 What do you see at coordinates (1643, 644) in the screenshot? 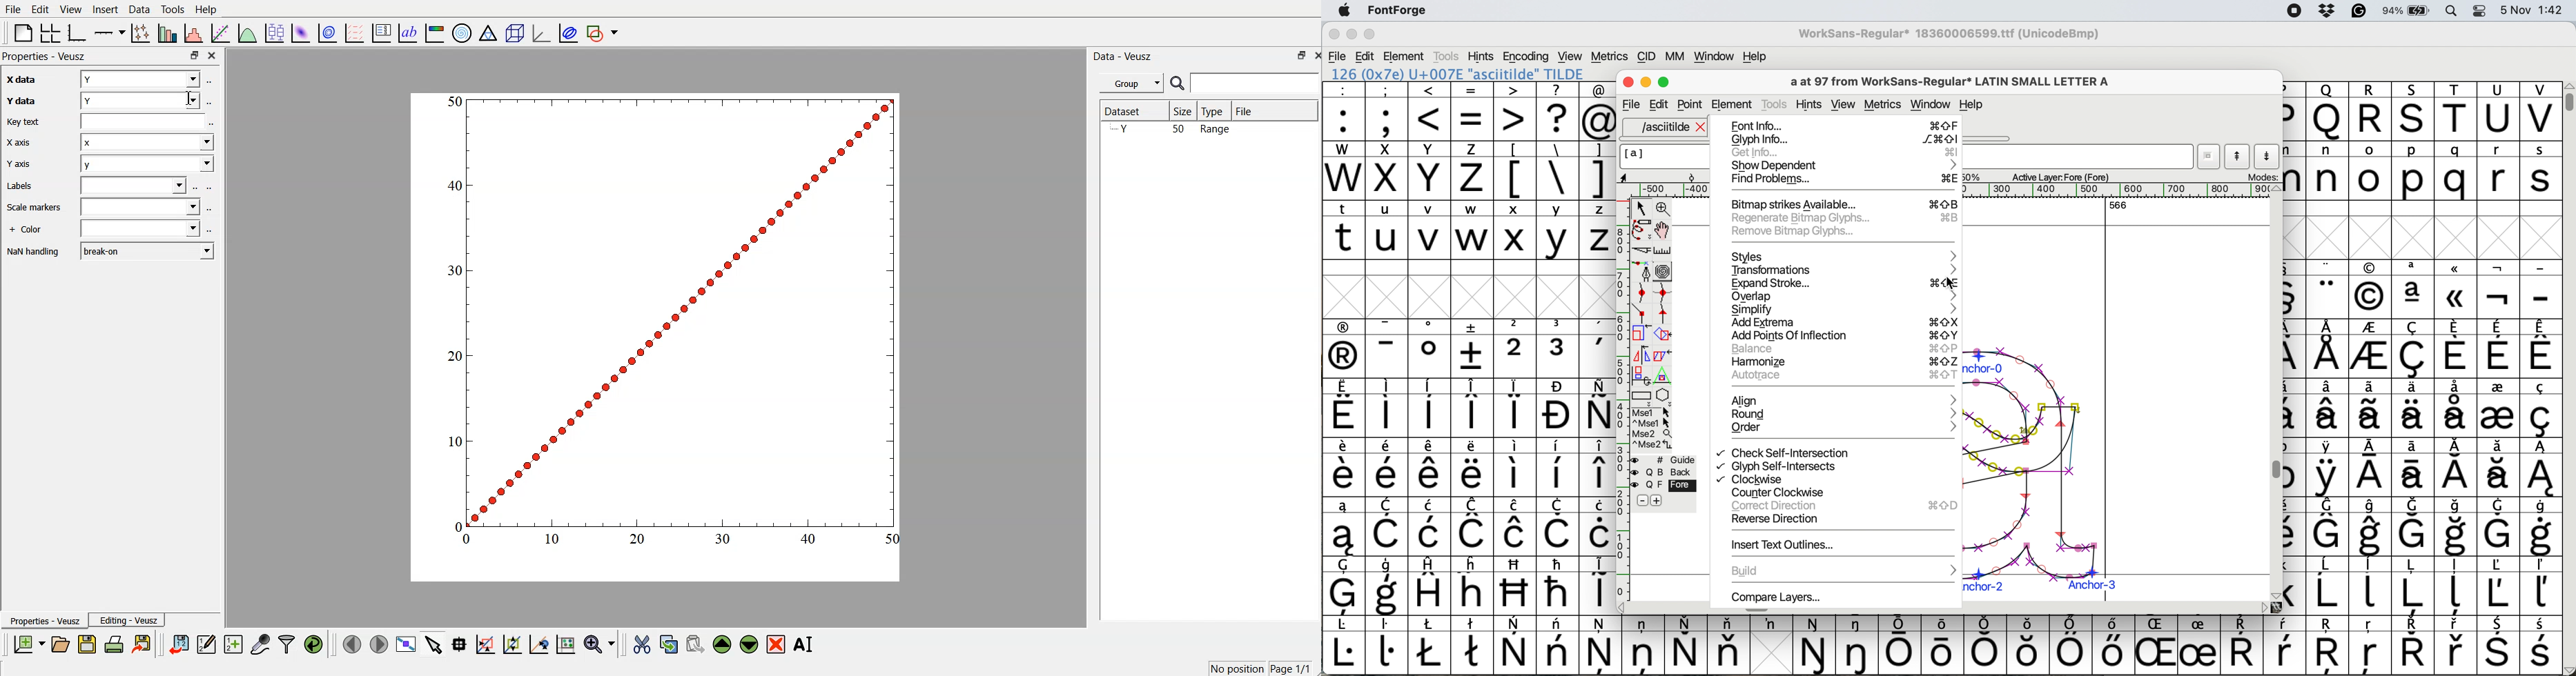
I see `symbol` at bounding box center [1643, 644].